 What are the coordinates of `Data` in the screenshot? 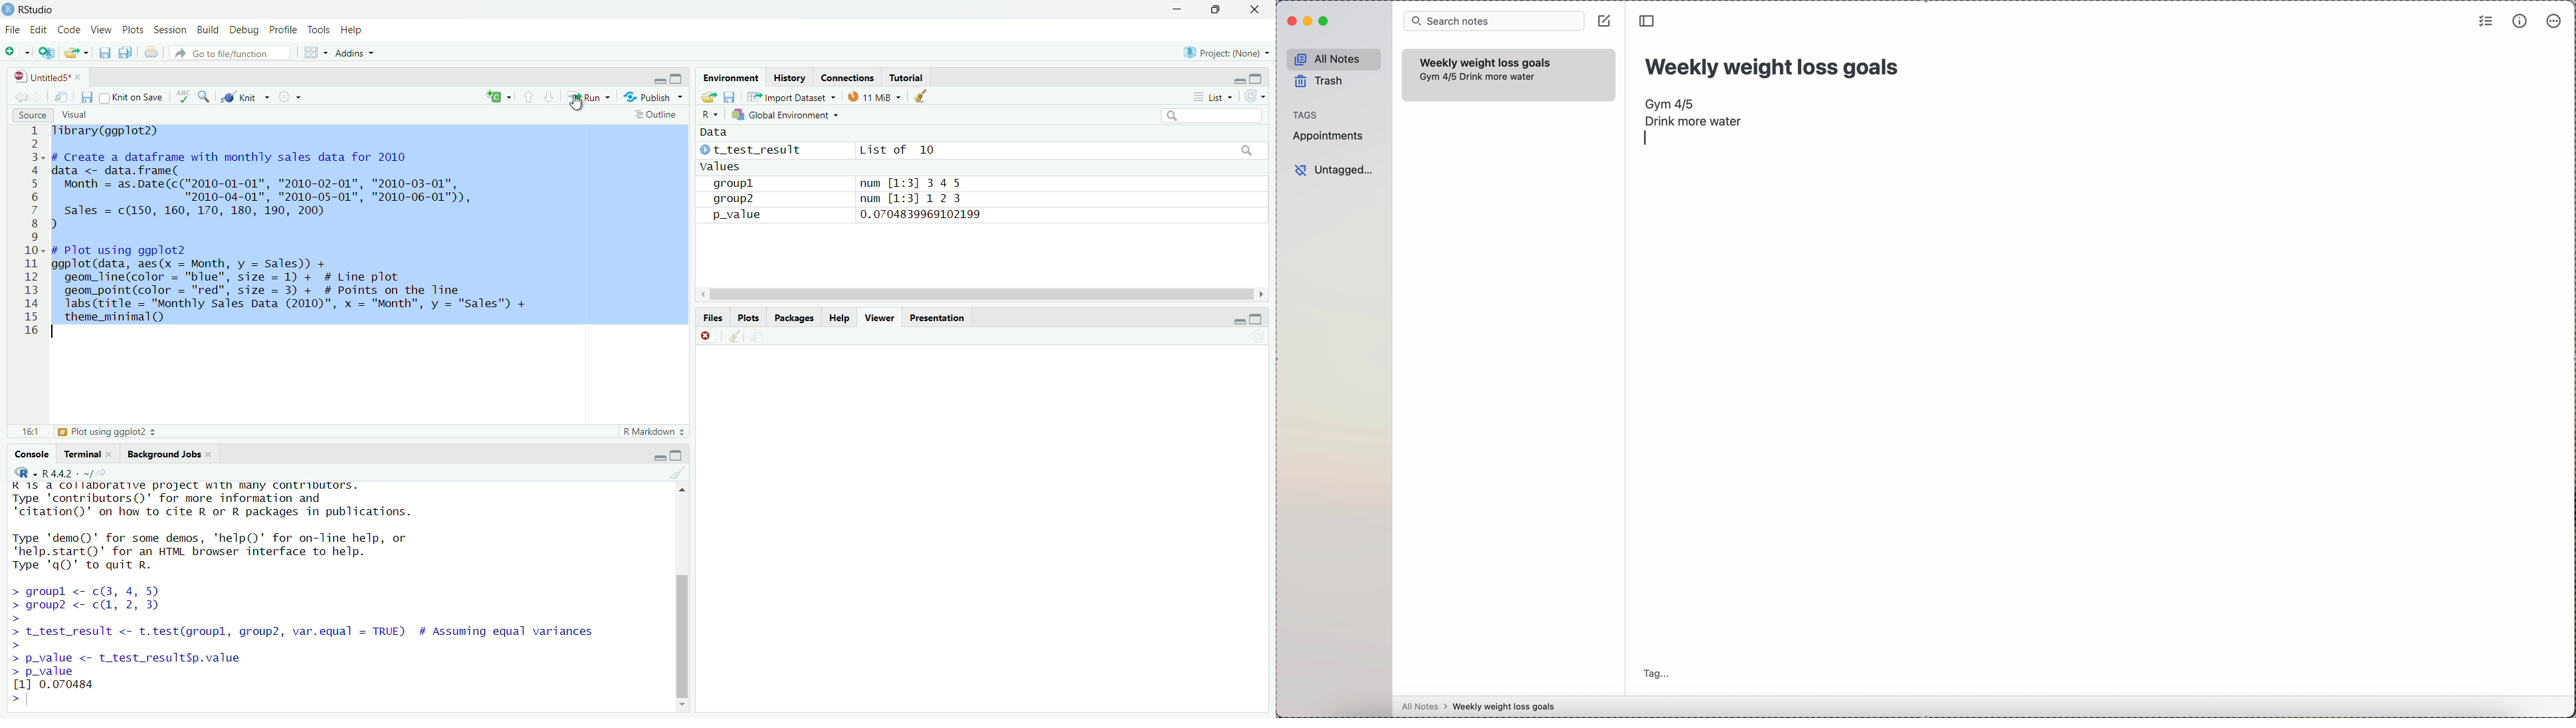 It's located at (718, 132).